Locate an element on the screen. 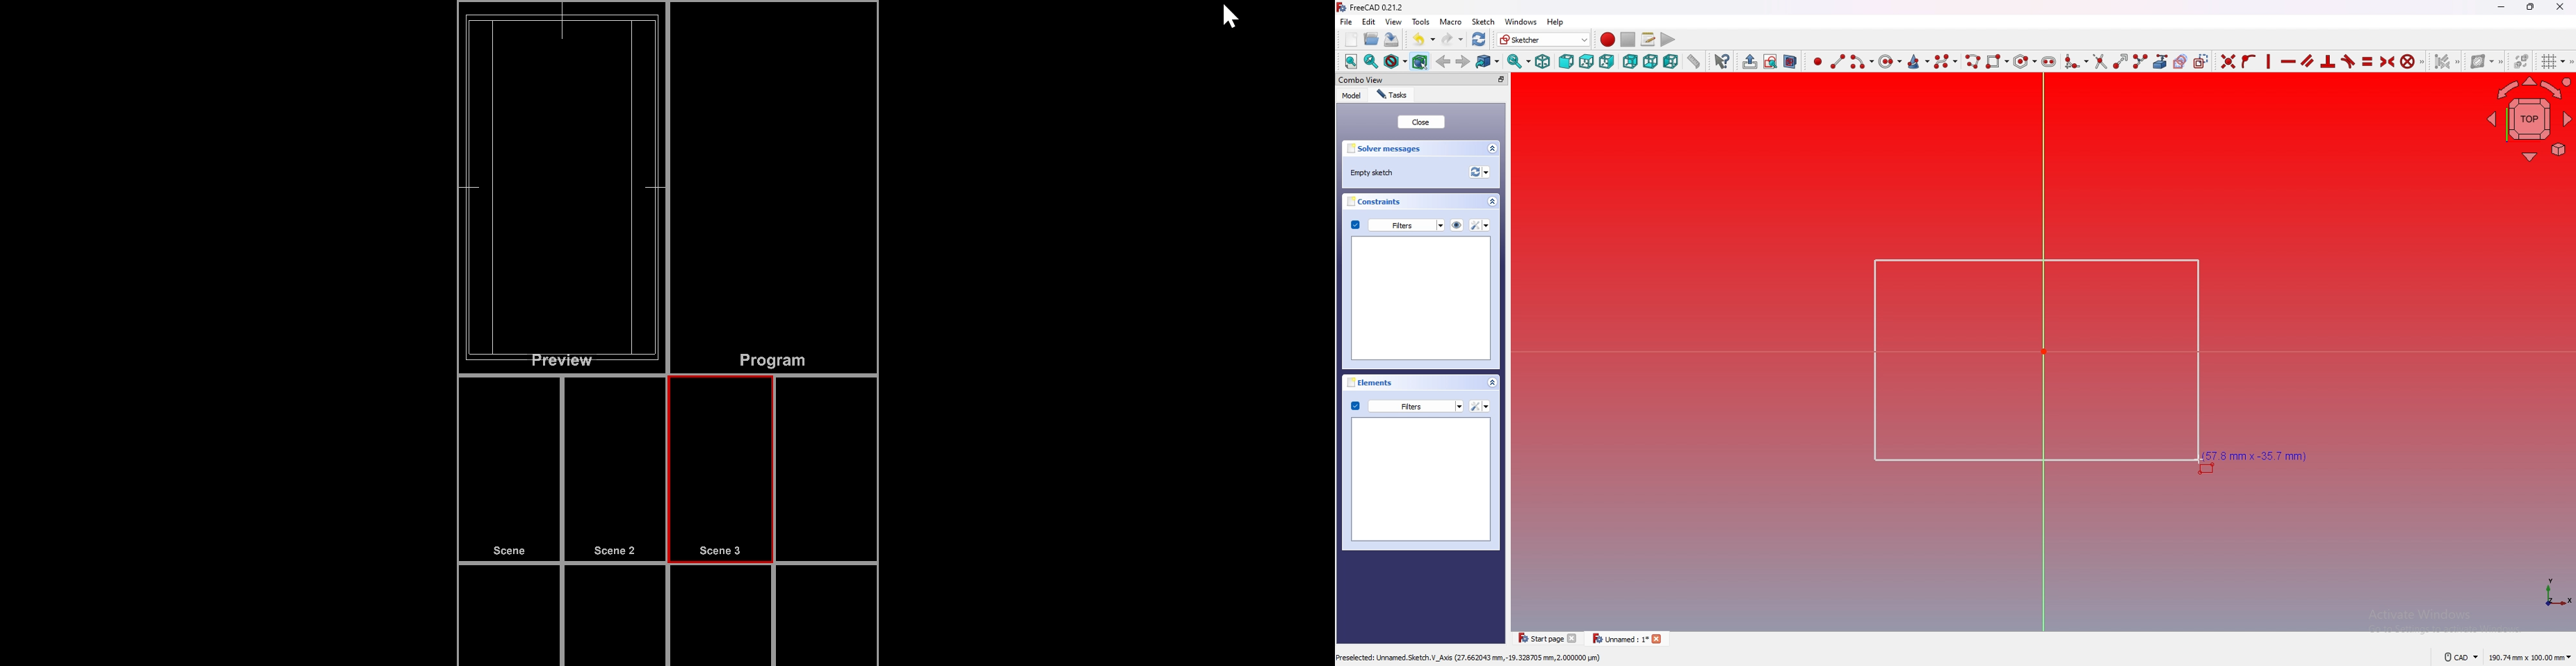  description is located at coordinates (1471, 656).